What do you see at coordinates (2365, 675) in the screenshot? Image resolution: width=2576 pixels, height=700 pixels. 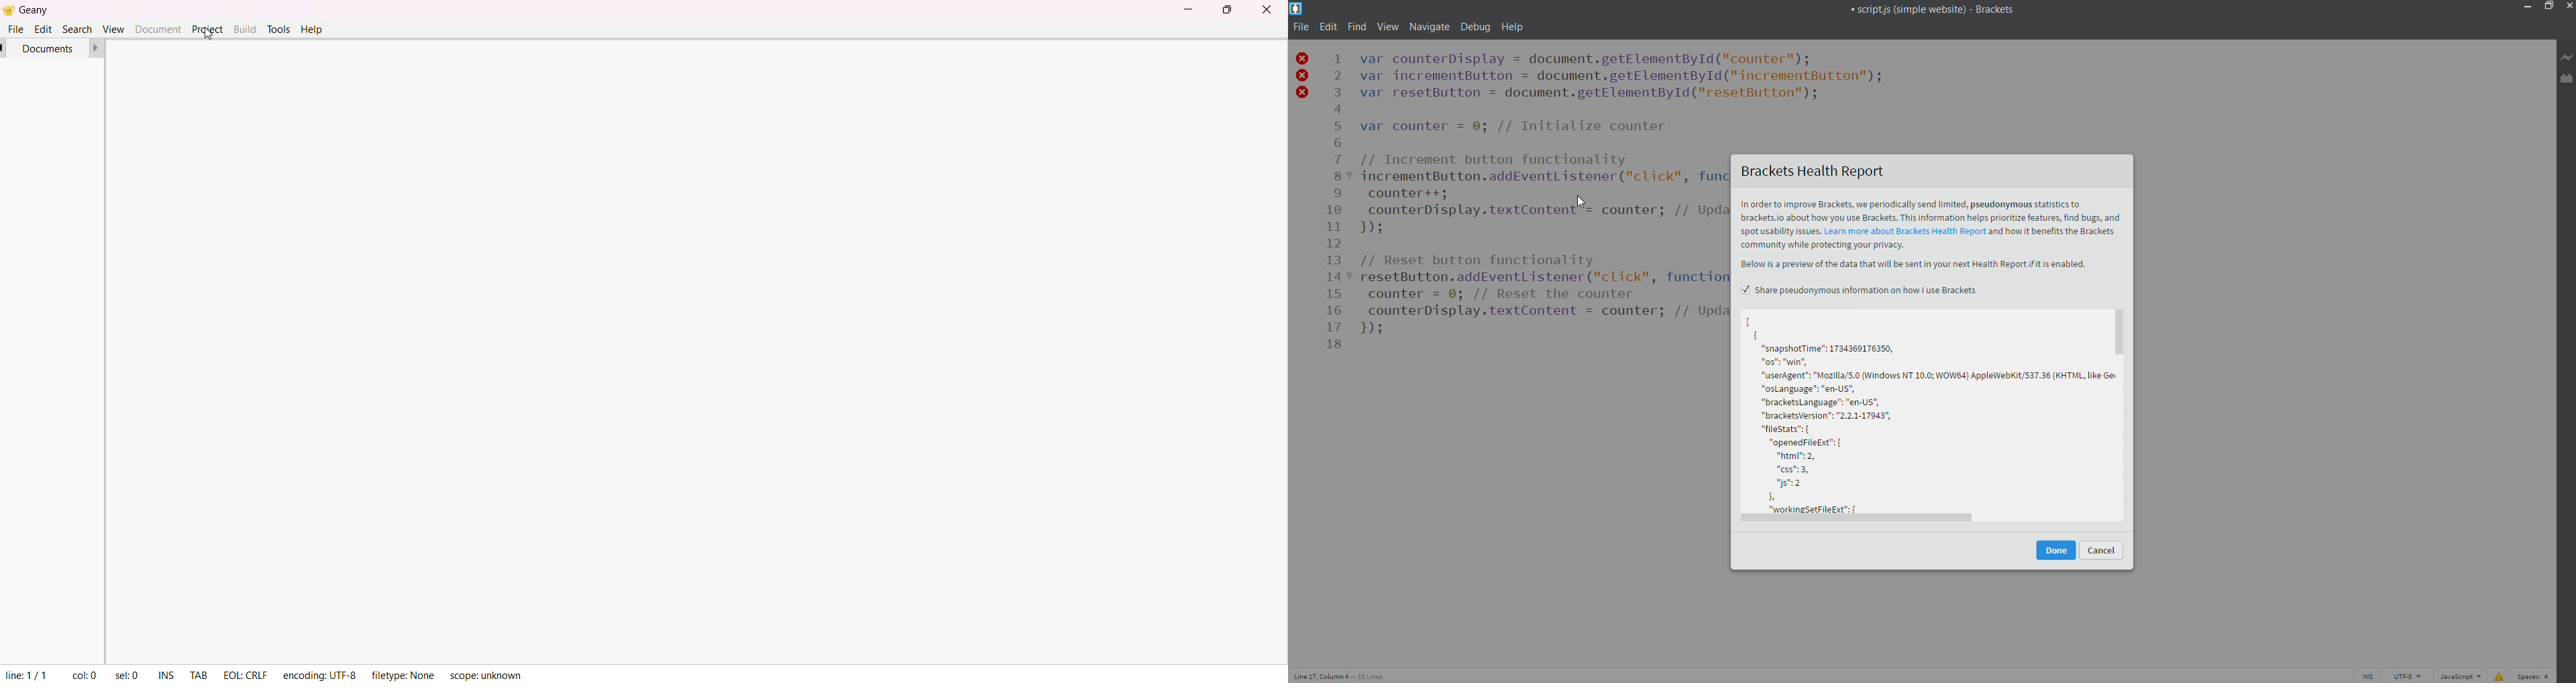 I see `cursor toggle` at bounding box center [2365, 675].